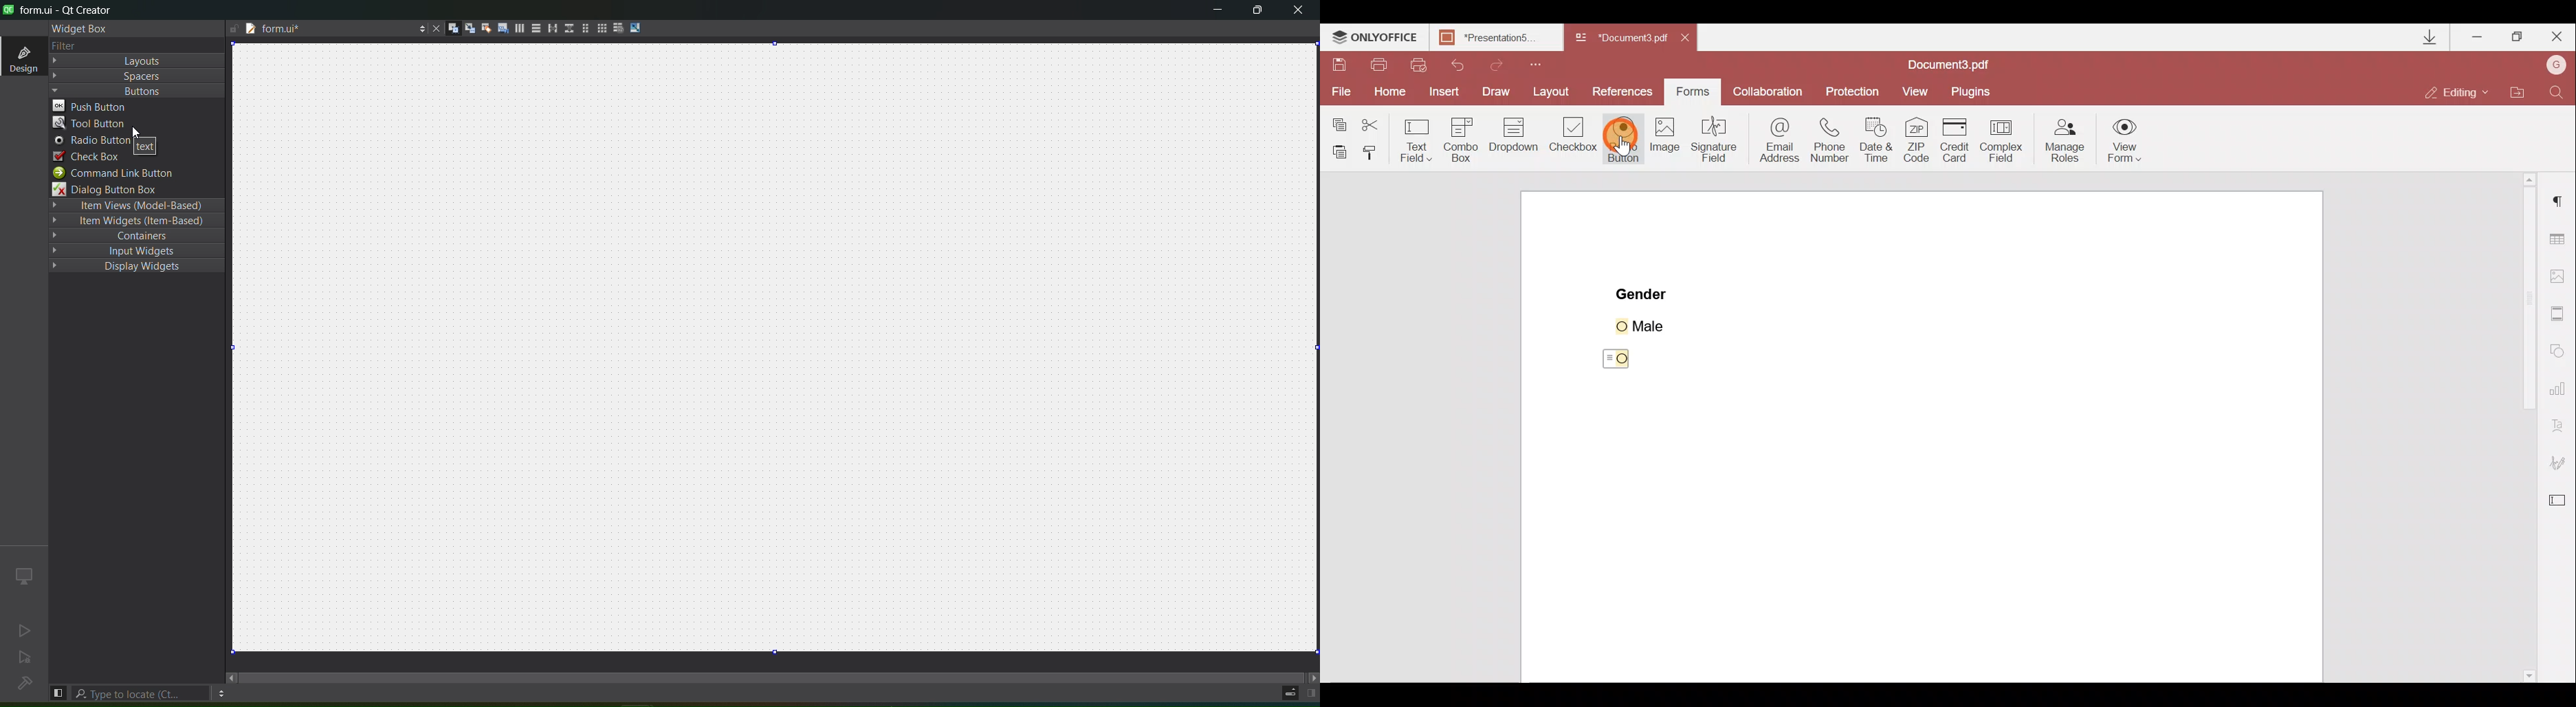  Describe the element at coordinates (1643, 293) in the screenshot. I see `Gender` at that location.